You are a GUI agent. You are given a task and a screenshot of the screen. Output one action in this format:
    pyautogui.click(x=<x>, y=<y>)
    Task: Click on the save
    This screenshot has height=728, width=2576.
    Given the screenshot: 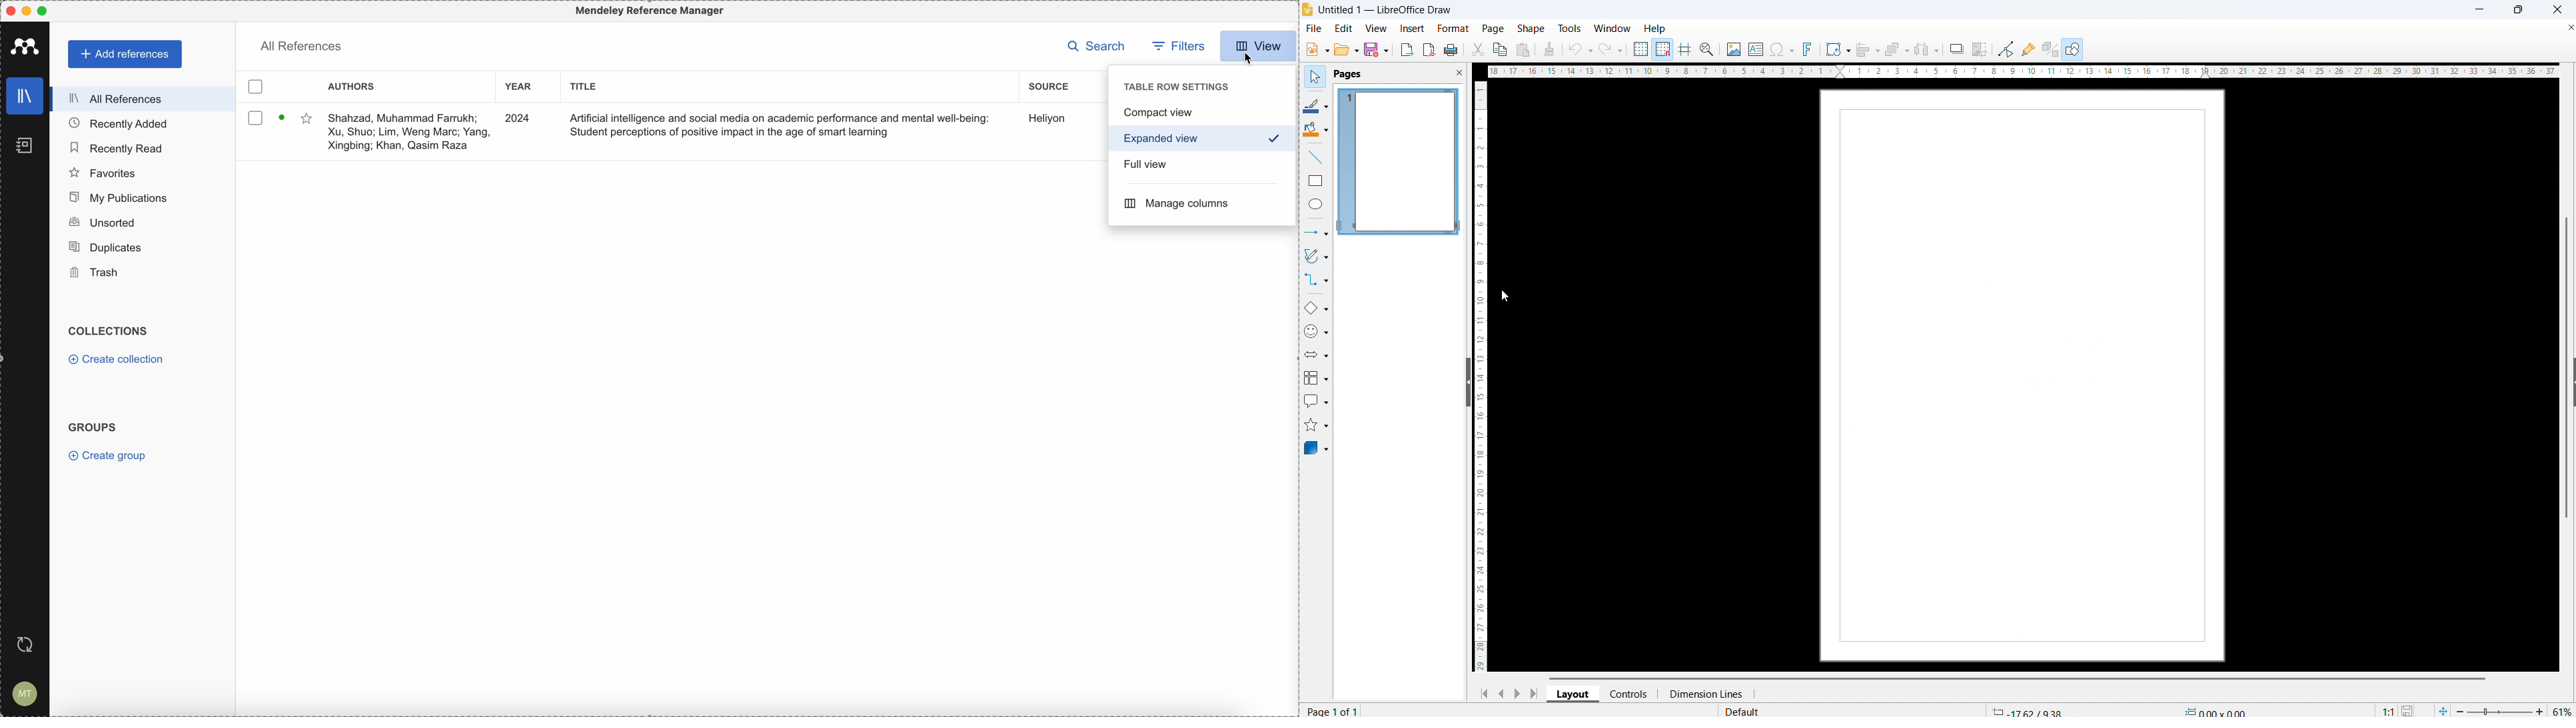 What is the action you would take?
    pyautogui.click(x=1377, y=50)
    